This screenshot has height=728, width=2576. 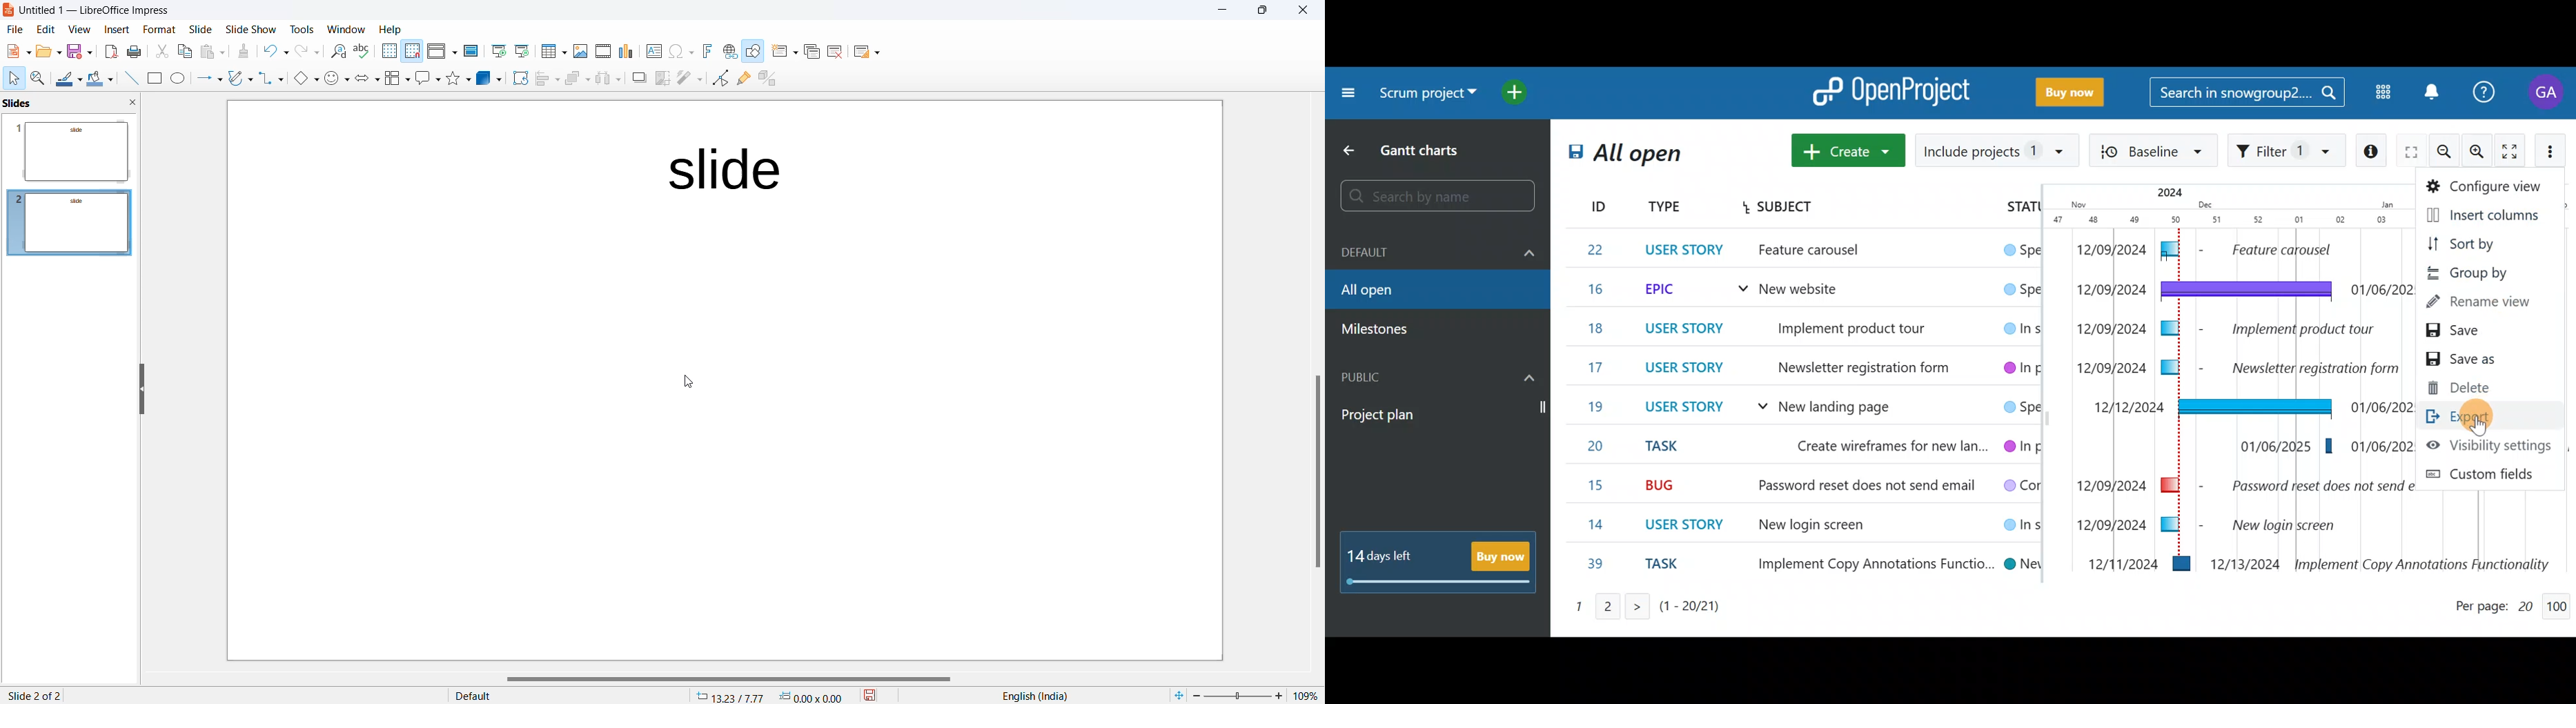 I want to click on close slide preview pane, so click(x=135, y=104).